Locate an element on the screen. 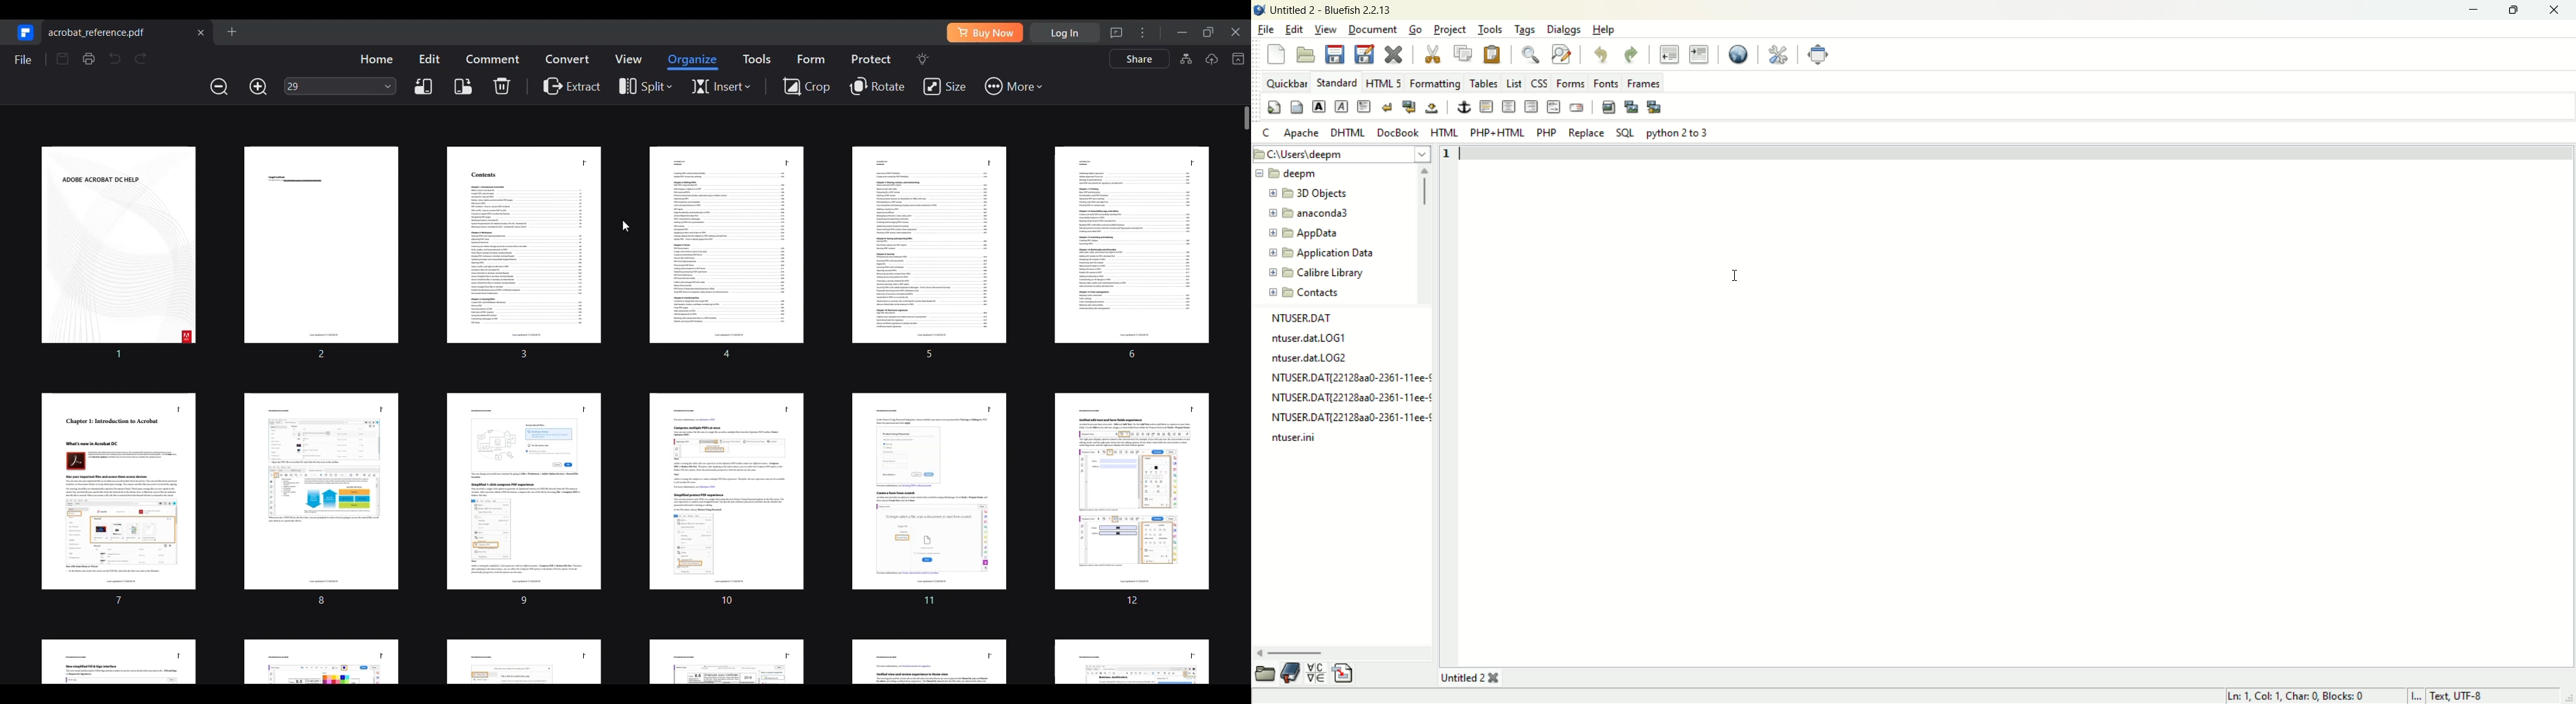  indent is located at coordinates (1700, 54).